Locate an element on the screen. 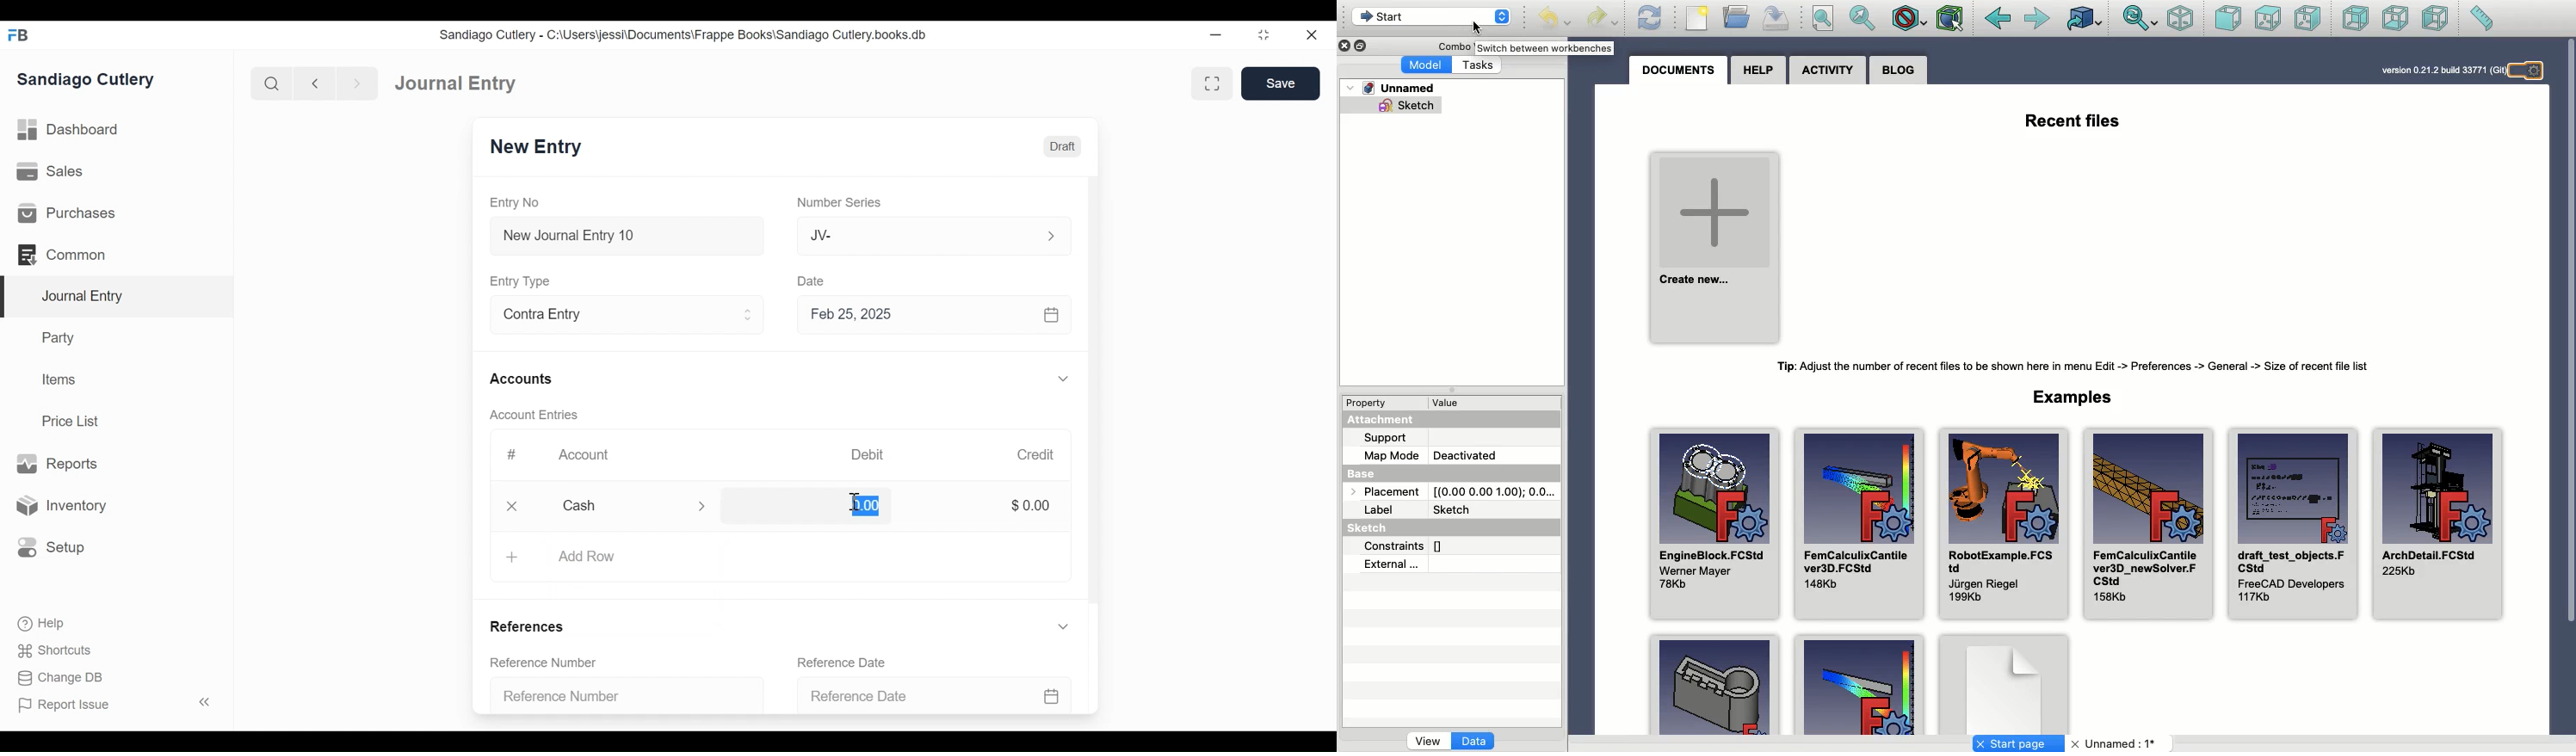 The height and width of the screenshot is (756, 2576). Account Entries is located at coordinates (540, 415).